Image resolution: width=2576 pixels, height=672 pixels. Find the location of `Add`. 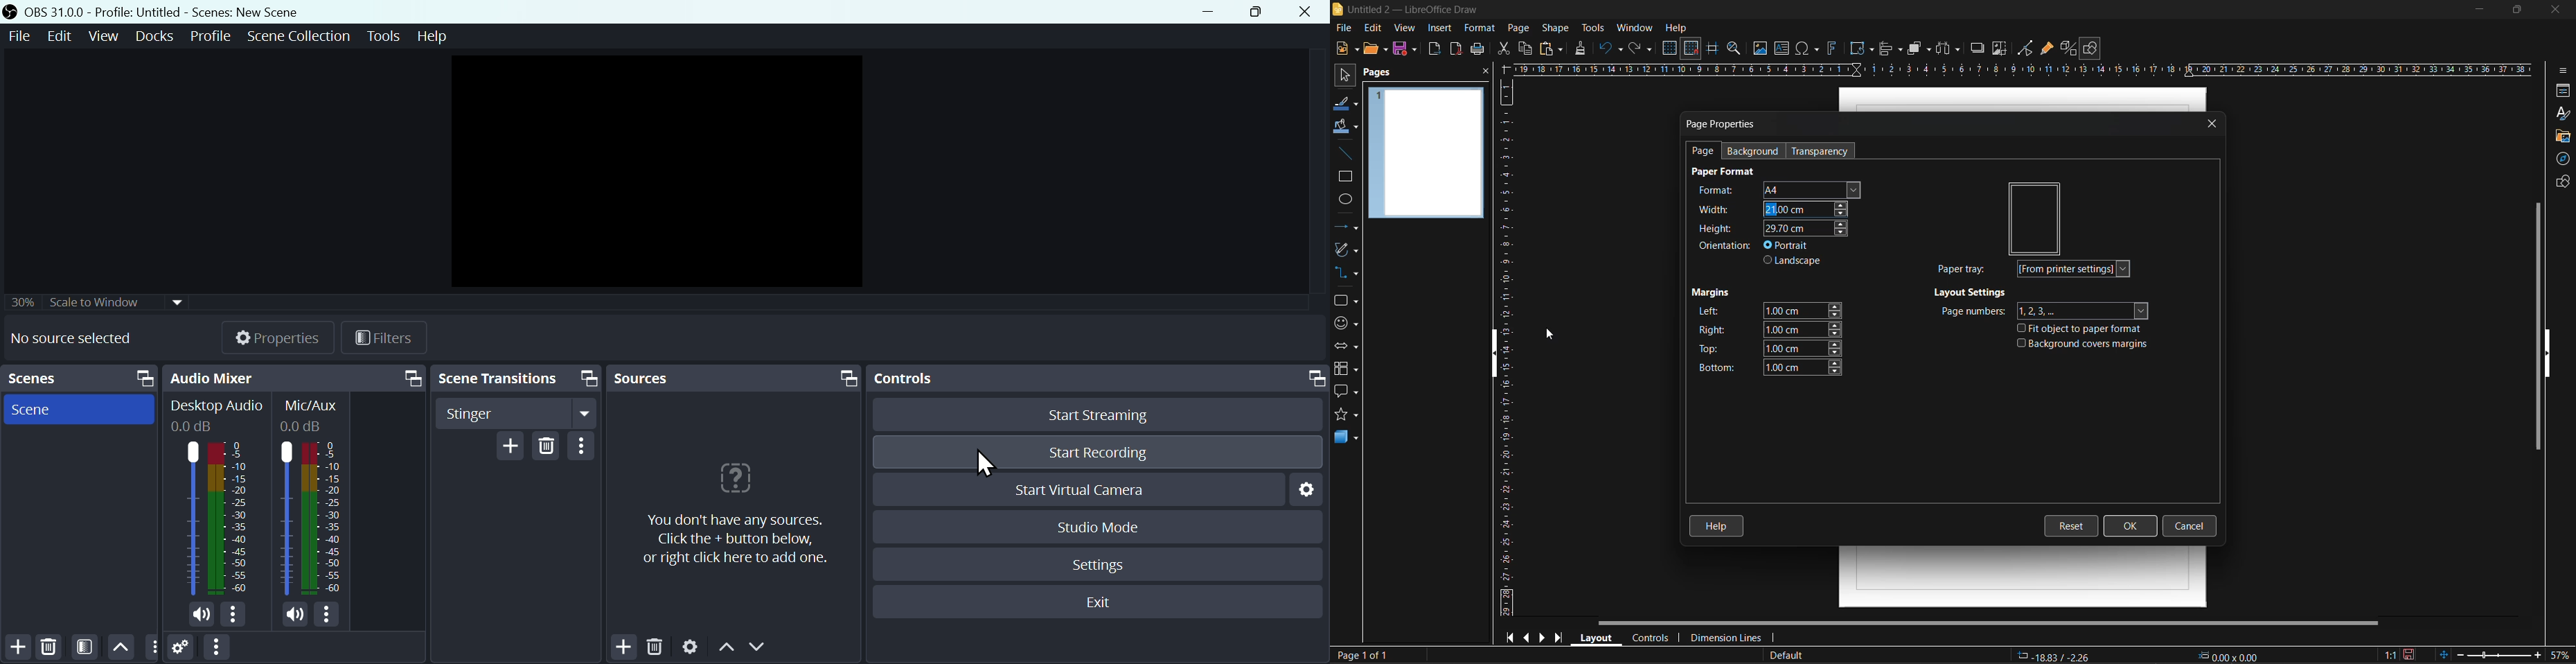

Add is located at coordinates (511, 448).